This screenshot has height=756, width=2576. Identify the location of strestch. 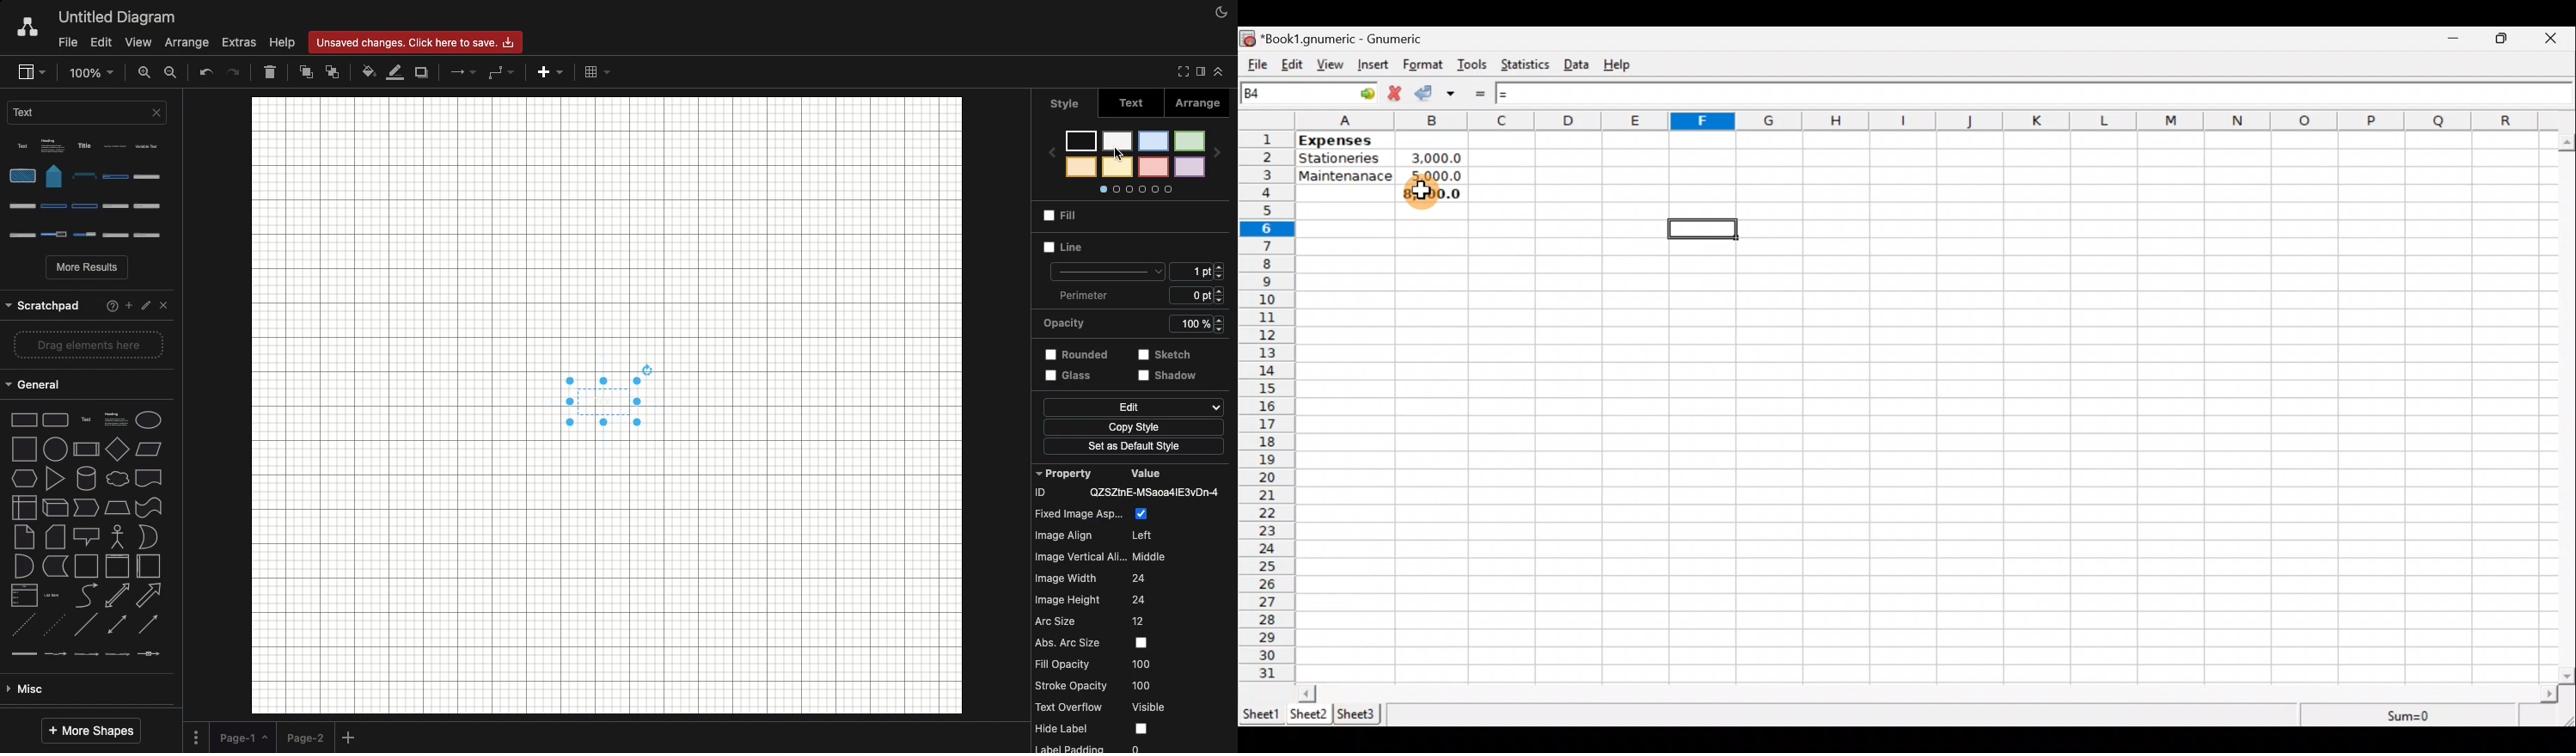
(1171, 354).